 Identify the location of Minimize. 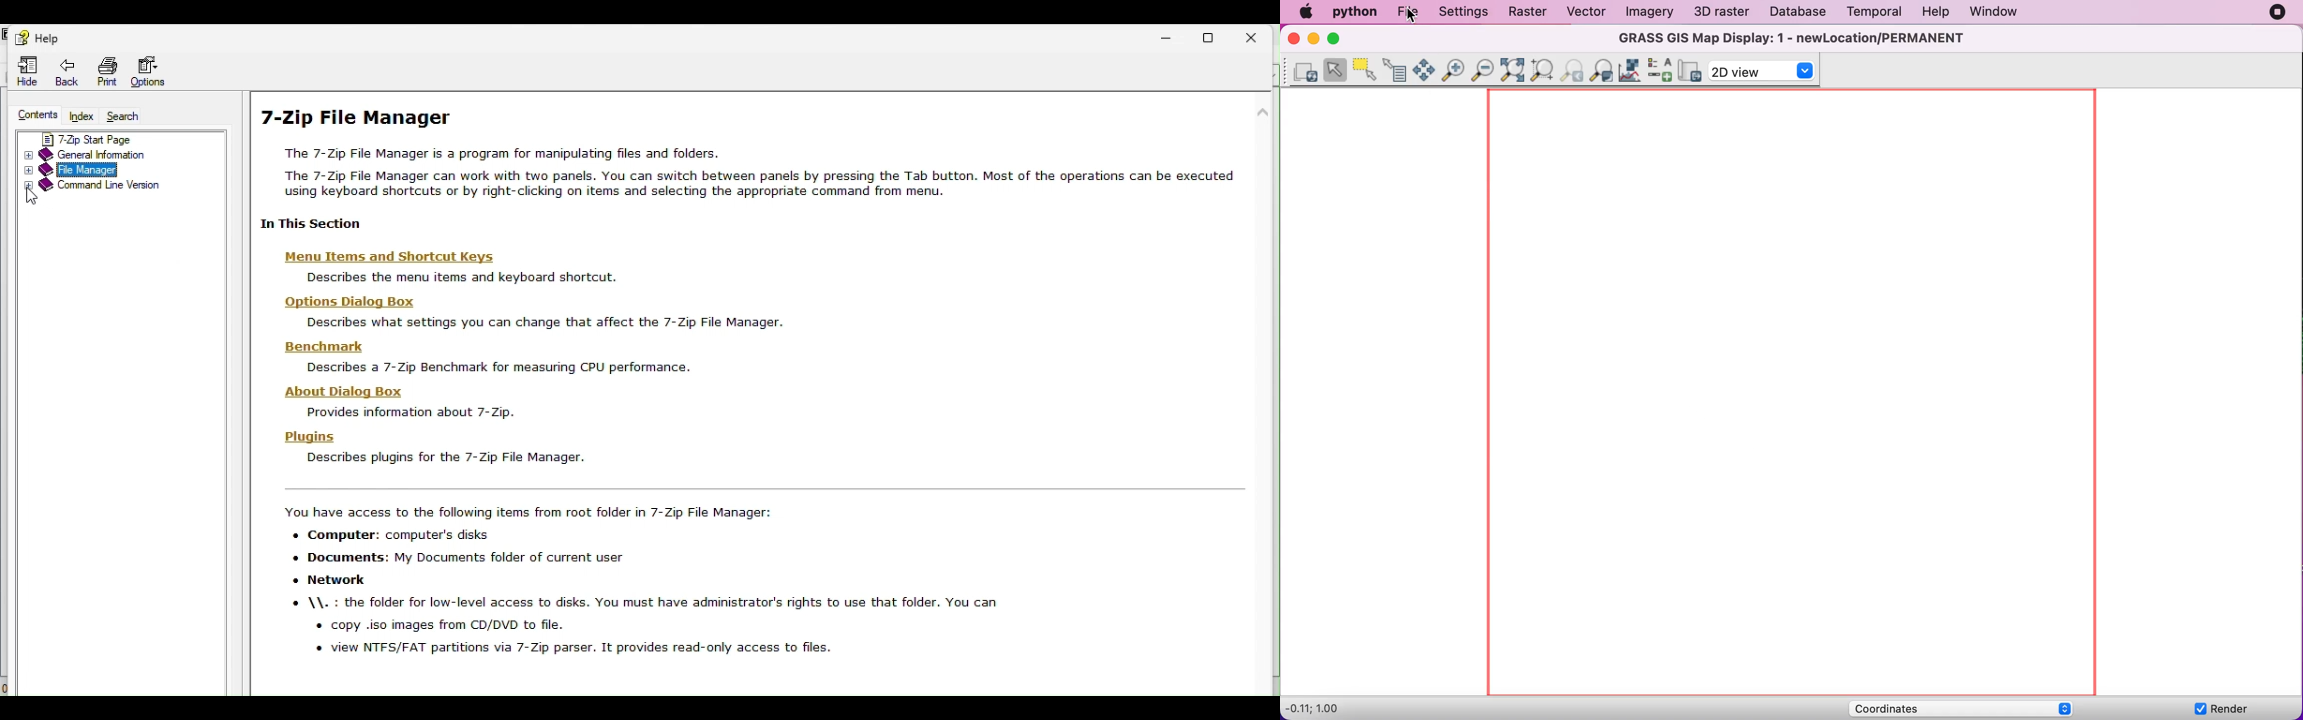
(1174, 34).